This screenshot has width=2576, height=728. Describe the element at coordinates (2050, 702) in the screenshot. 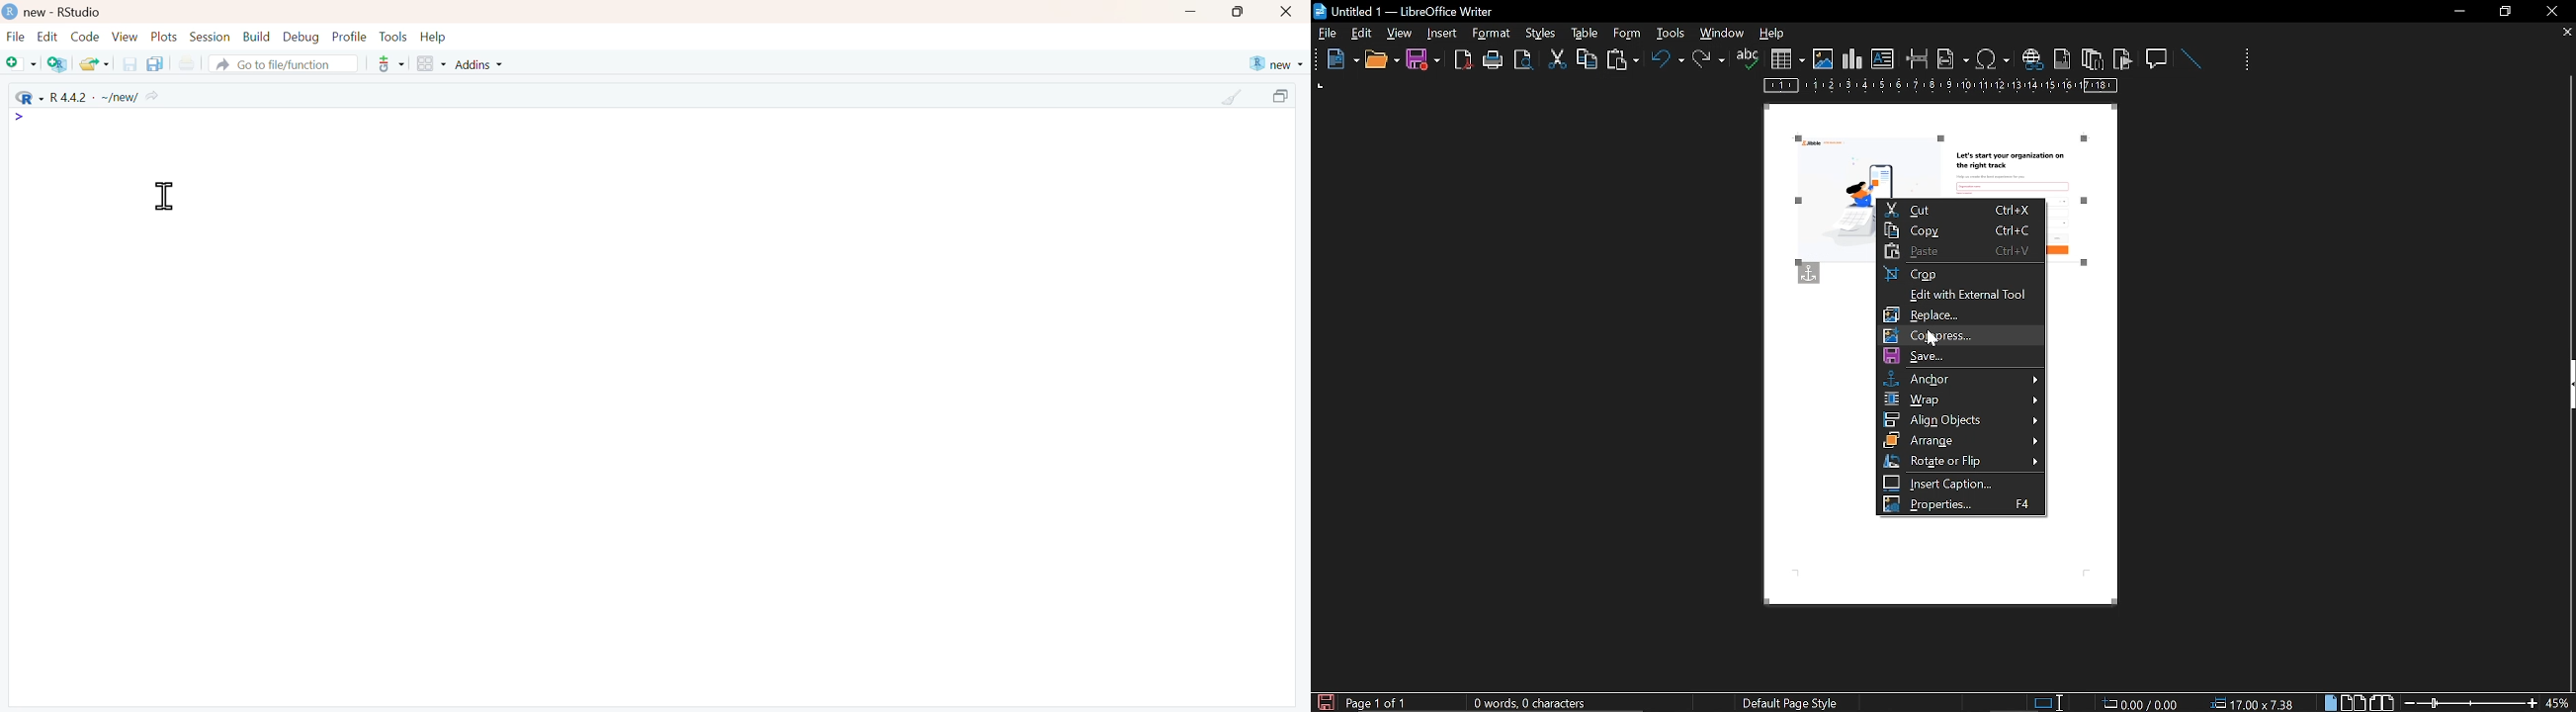

I see `standard selection` at that location.